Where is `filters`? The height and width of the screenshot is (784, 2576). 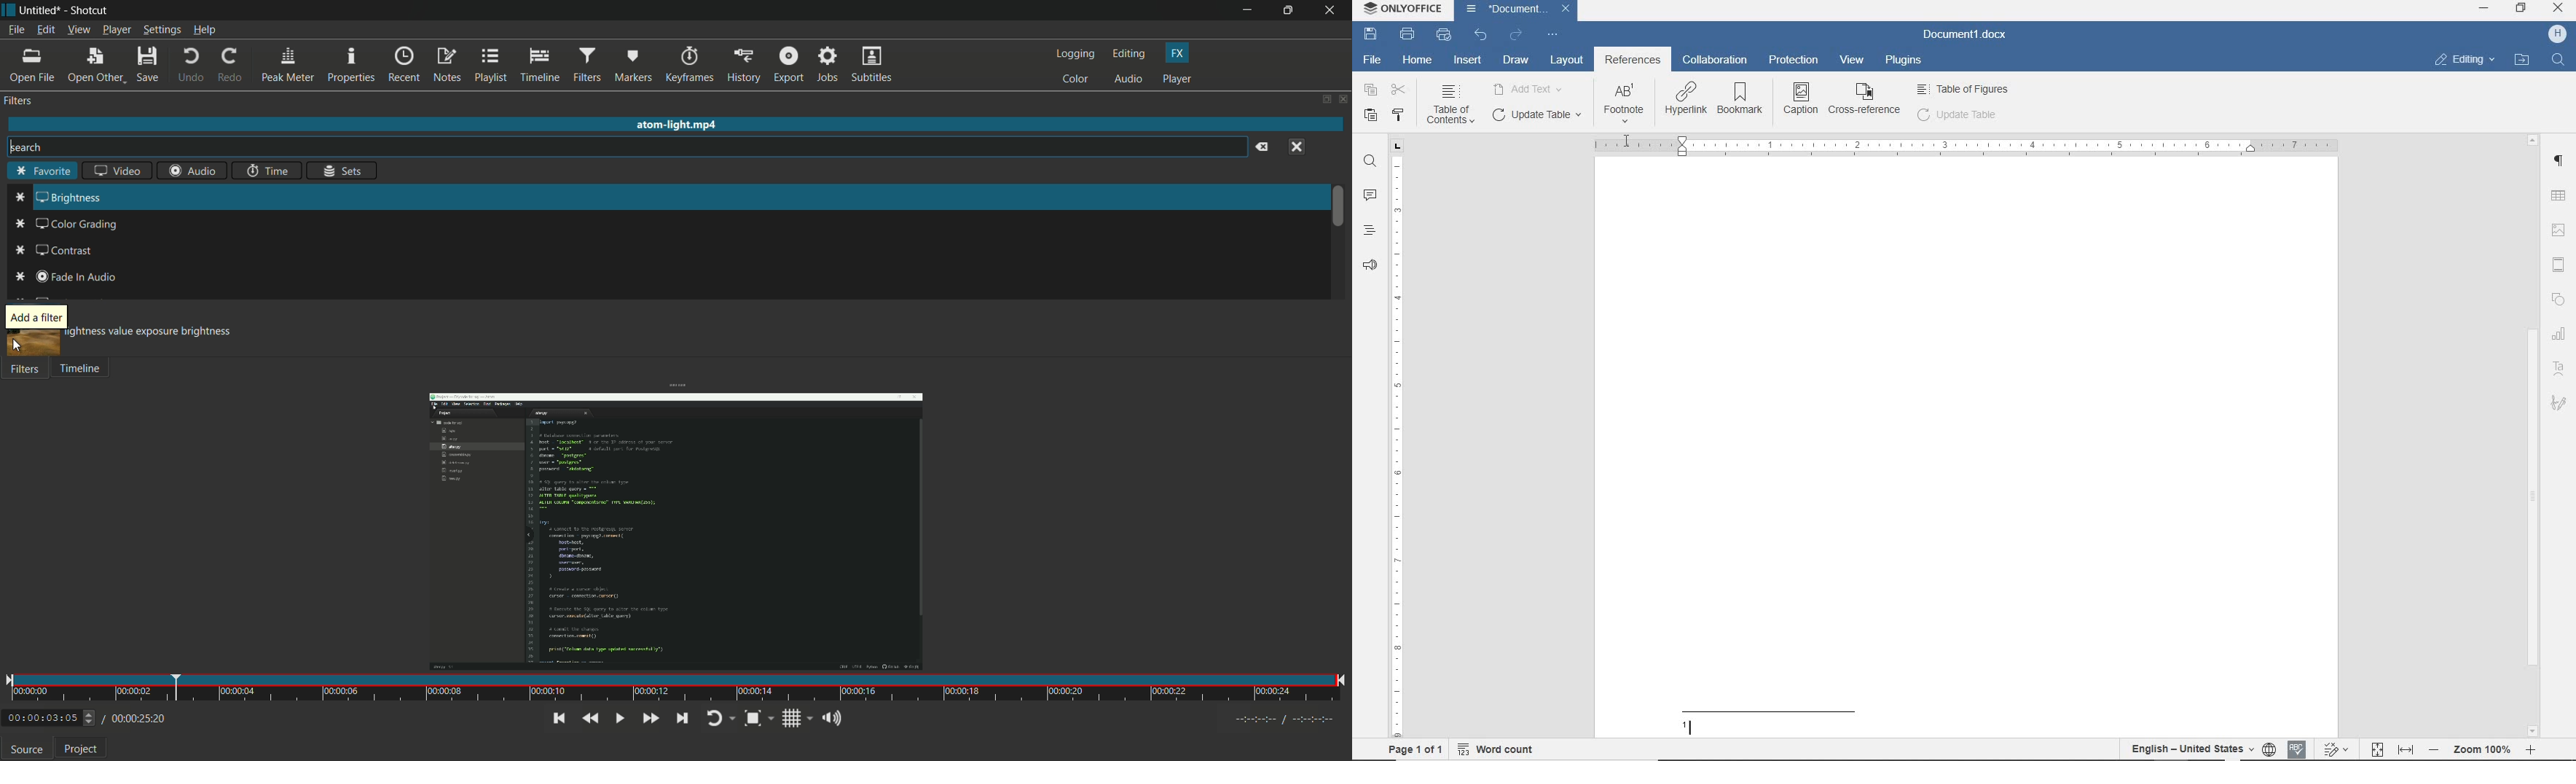
filters is located at coordinates (23, 370).